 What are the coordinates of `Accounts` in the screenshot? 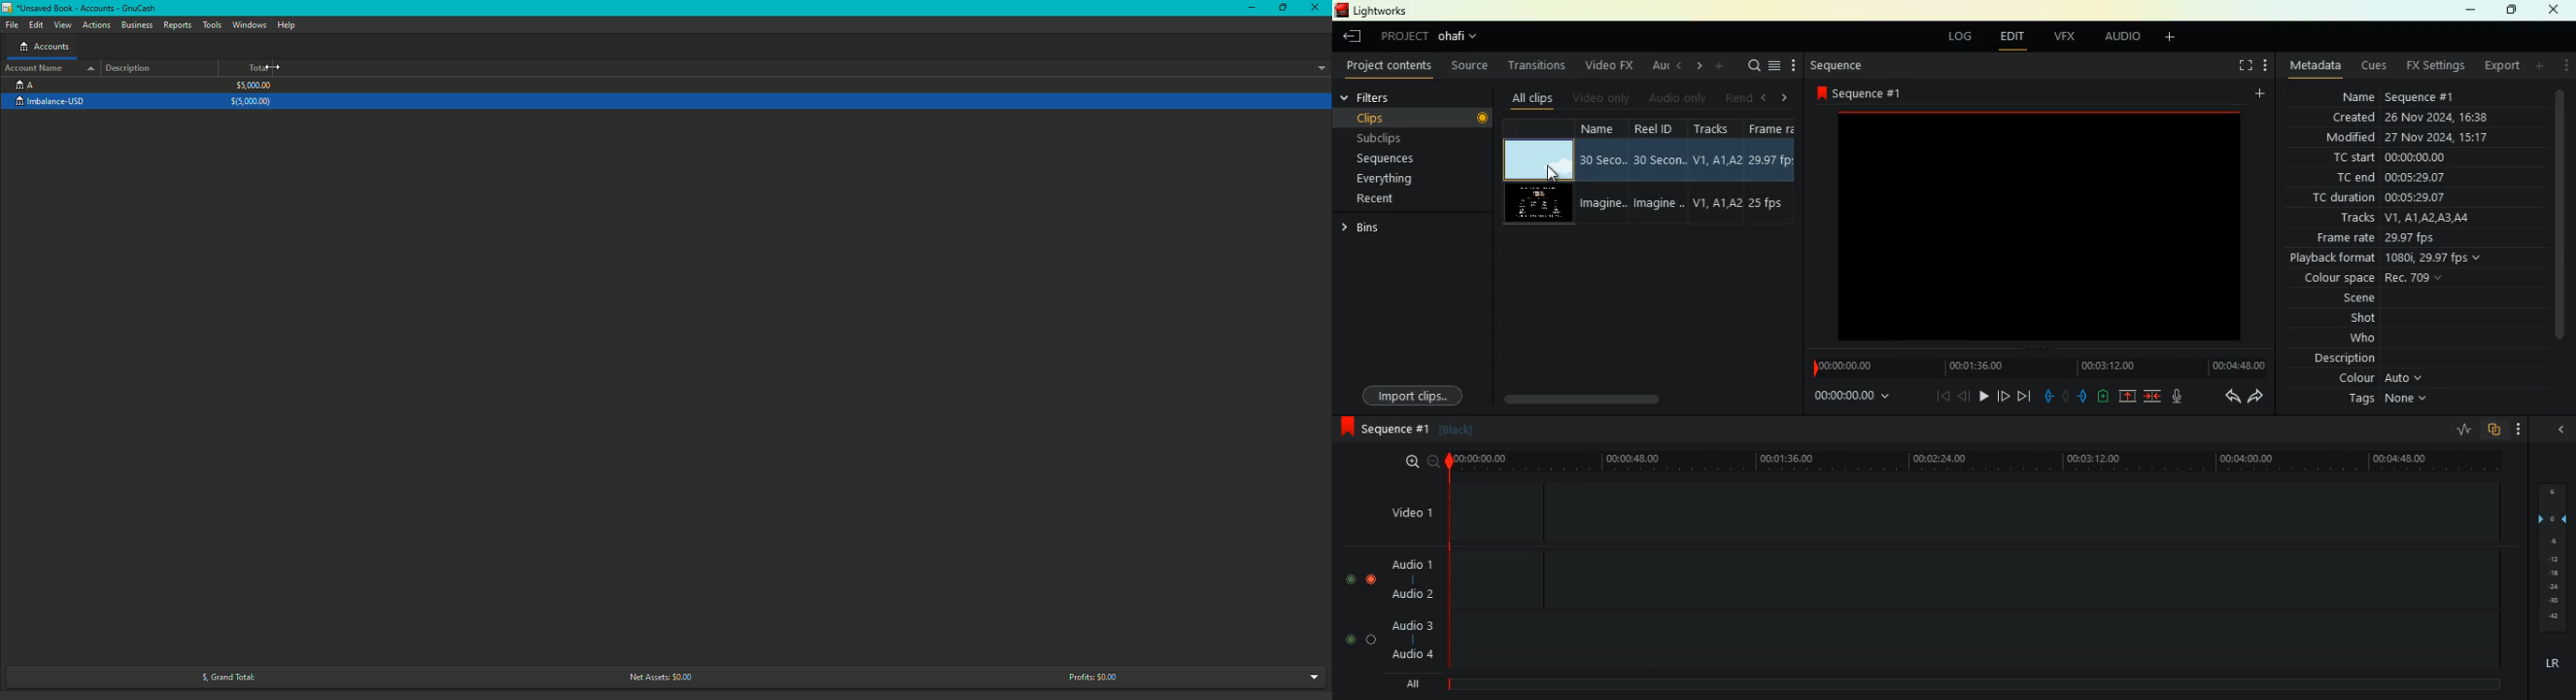 It's located at (44, 48).